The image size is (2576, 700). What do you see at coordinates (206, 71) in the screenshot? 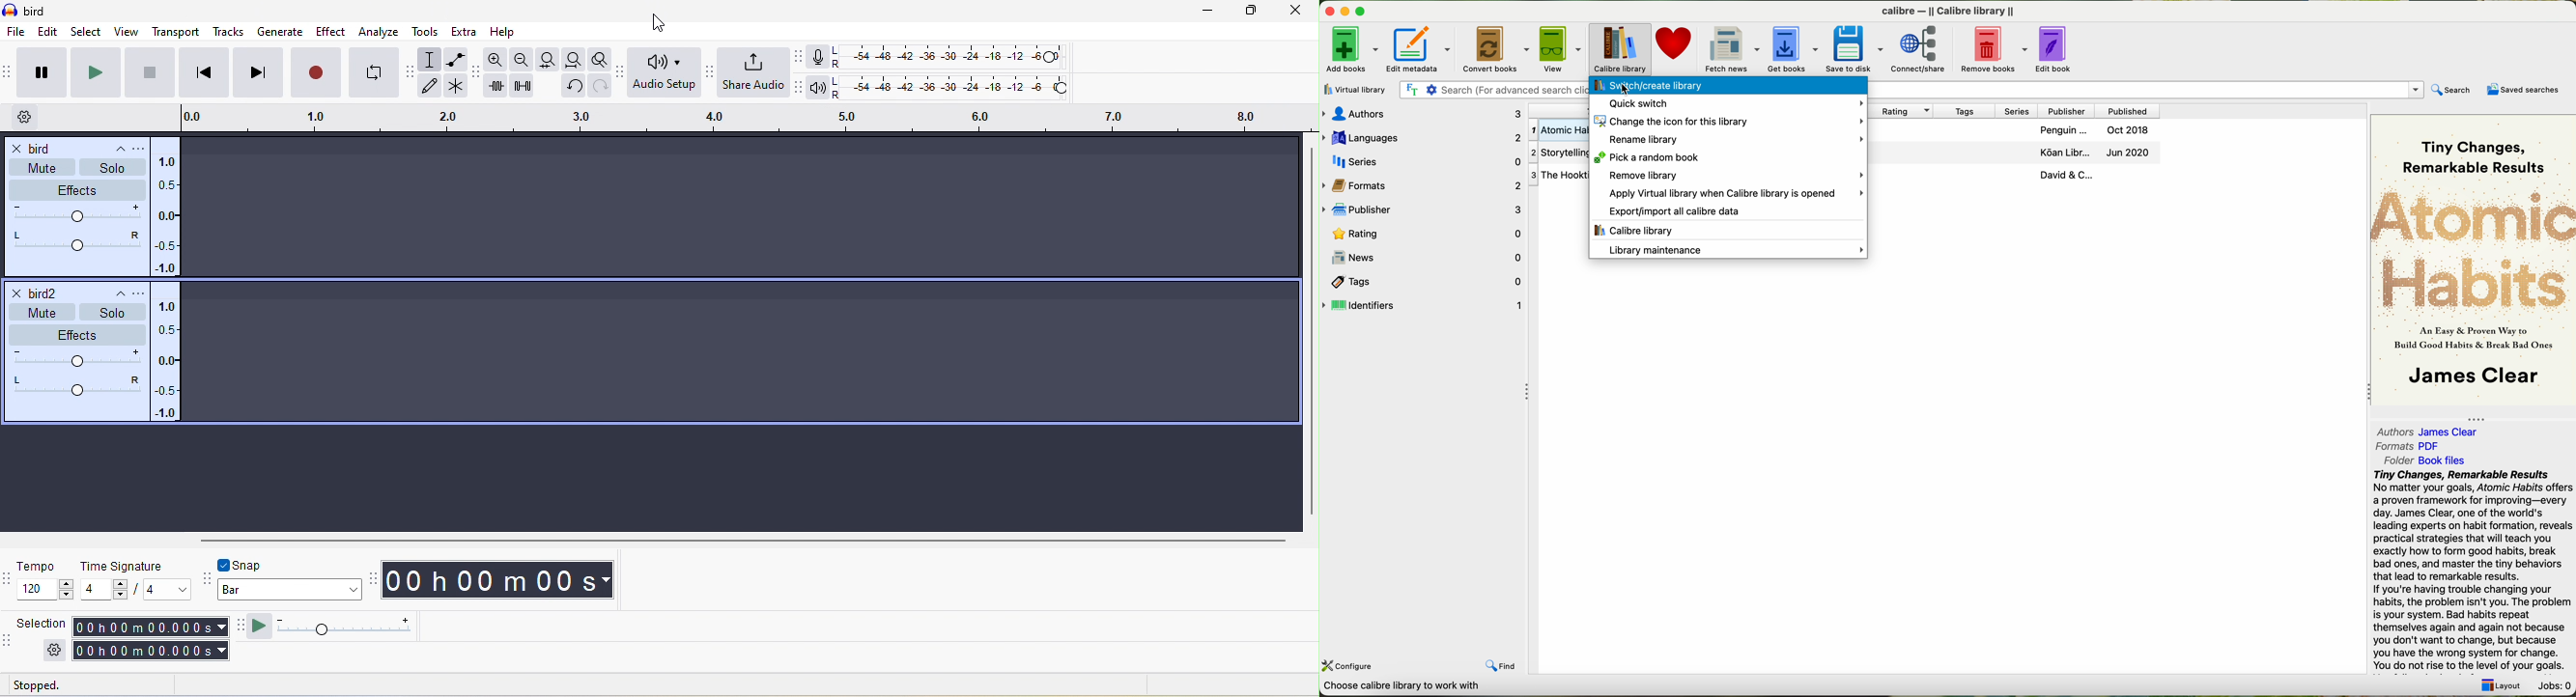
I see `skip to start` at bounding box center [206, 71].